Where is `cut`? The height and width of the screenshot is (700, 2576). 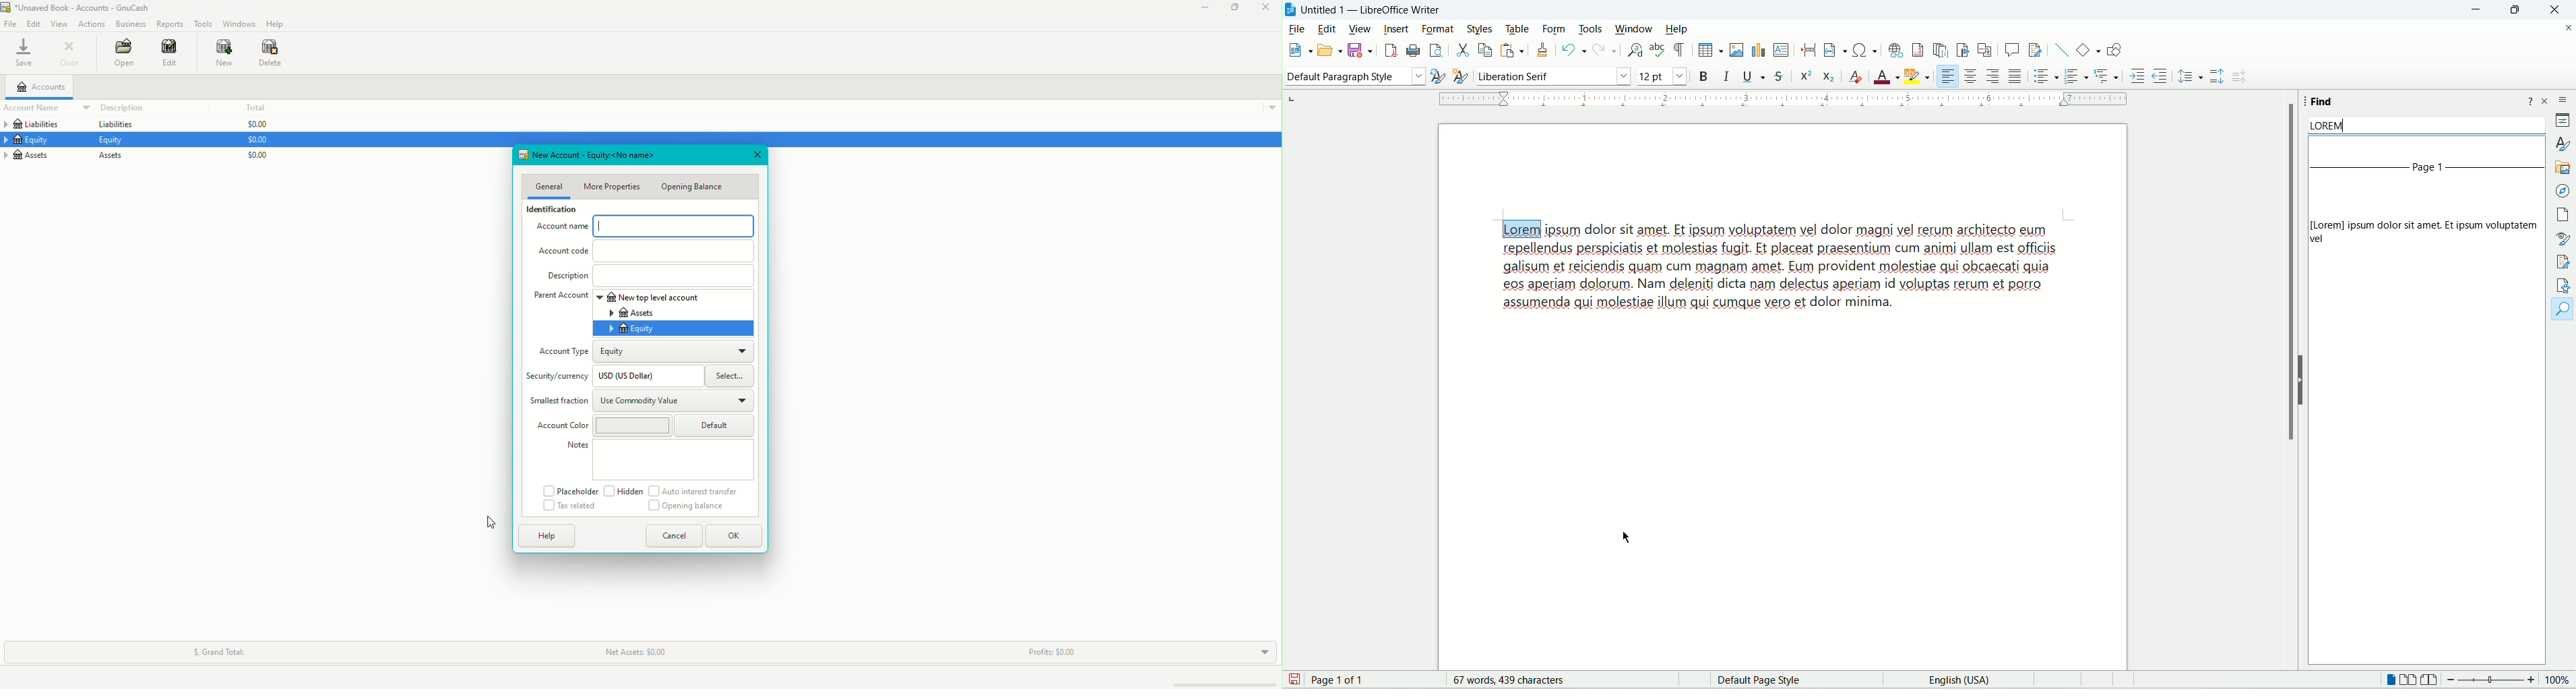 cut is located at coordinates (1462, 51).